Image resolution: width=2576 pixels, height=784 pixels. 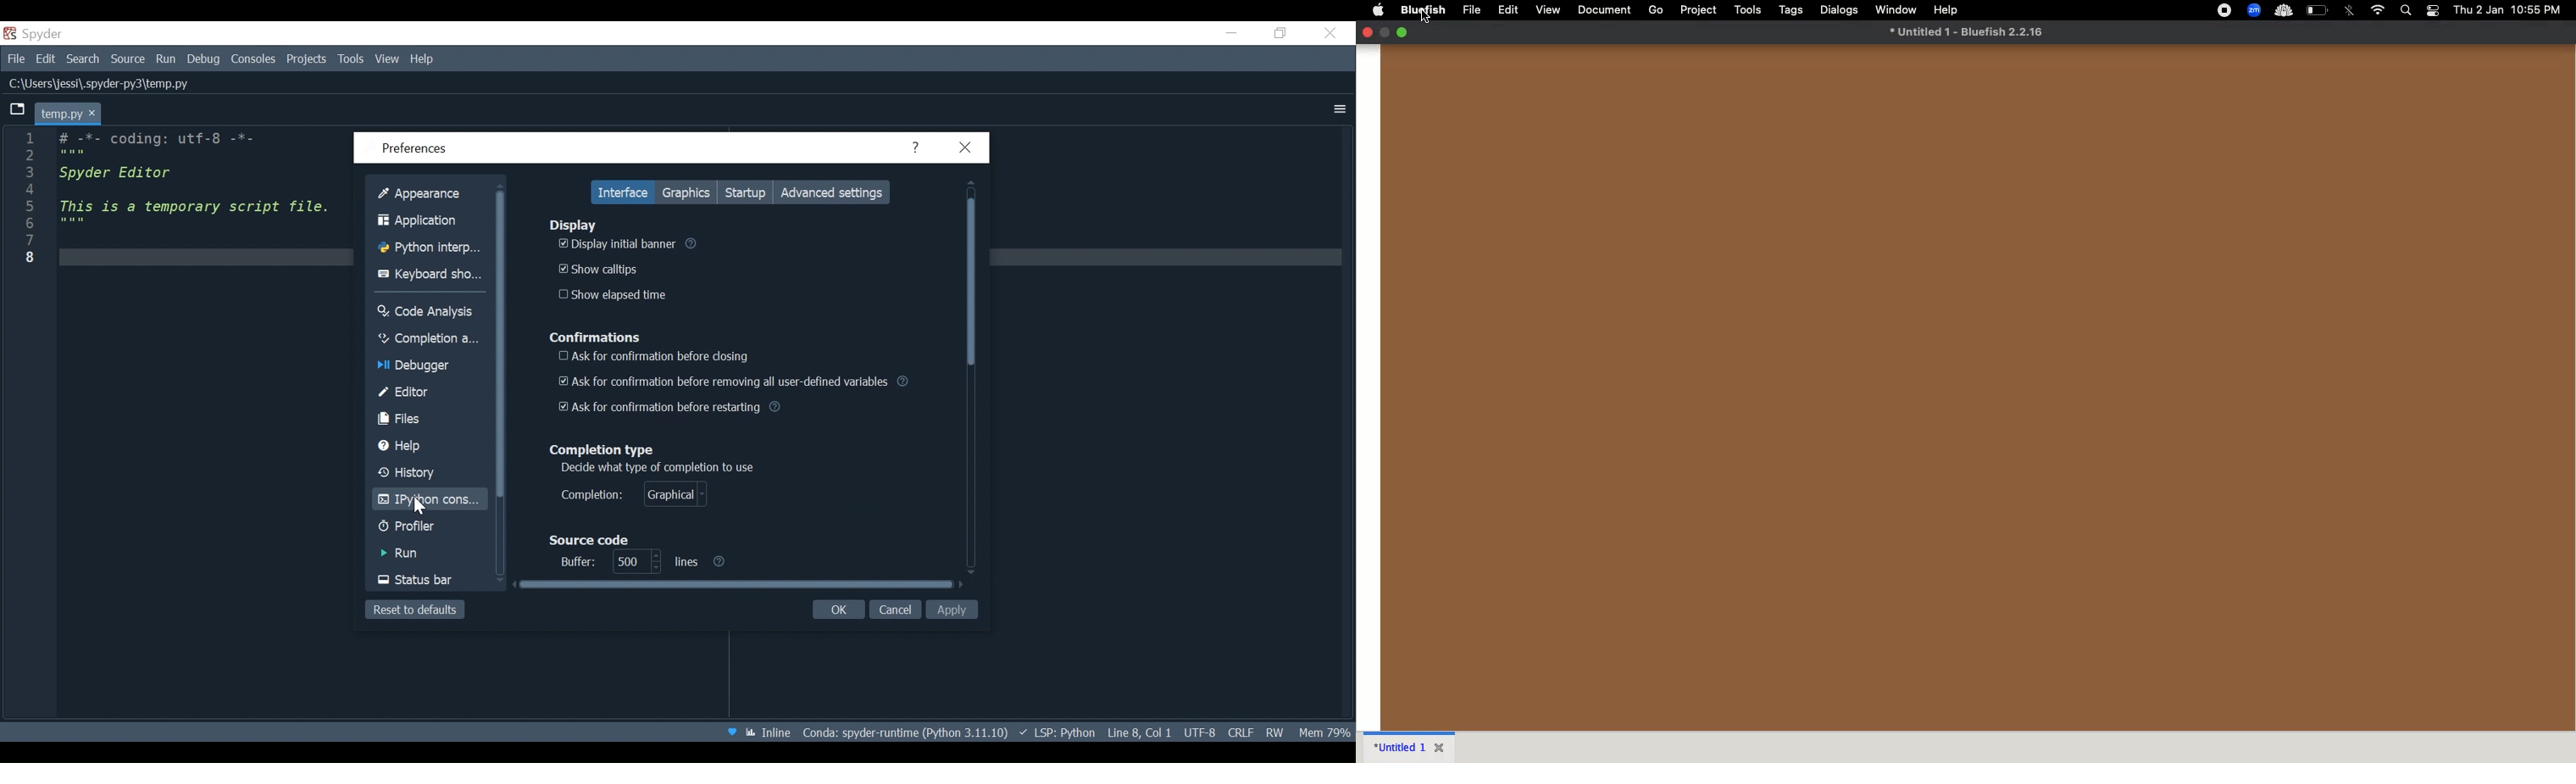 What do you see at coordinates (897, 610) in the screenshot?
I see `Cancel` at bounding box center [897, 610].